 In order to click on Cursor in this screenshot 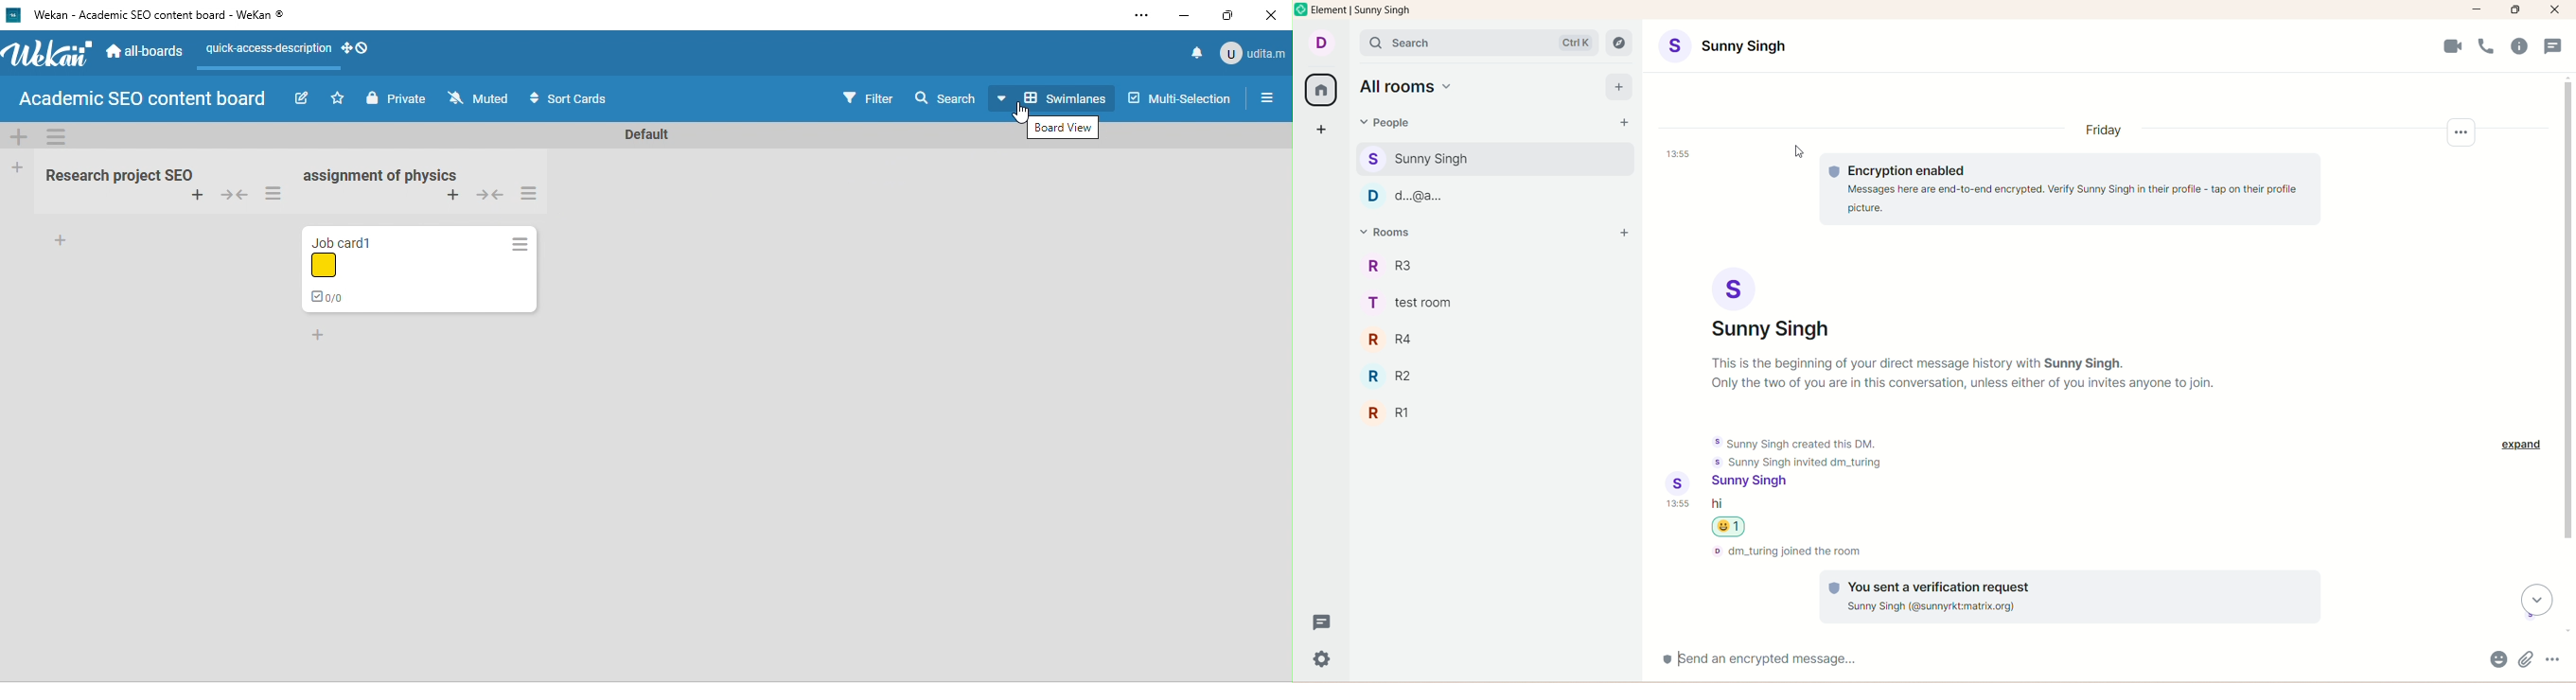, I will do `click(1799, 152)`.